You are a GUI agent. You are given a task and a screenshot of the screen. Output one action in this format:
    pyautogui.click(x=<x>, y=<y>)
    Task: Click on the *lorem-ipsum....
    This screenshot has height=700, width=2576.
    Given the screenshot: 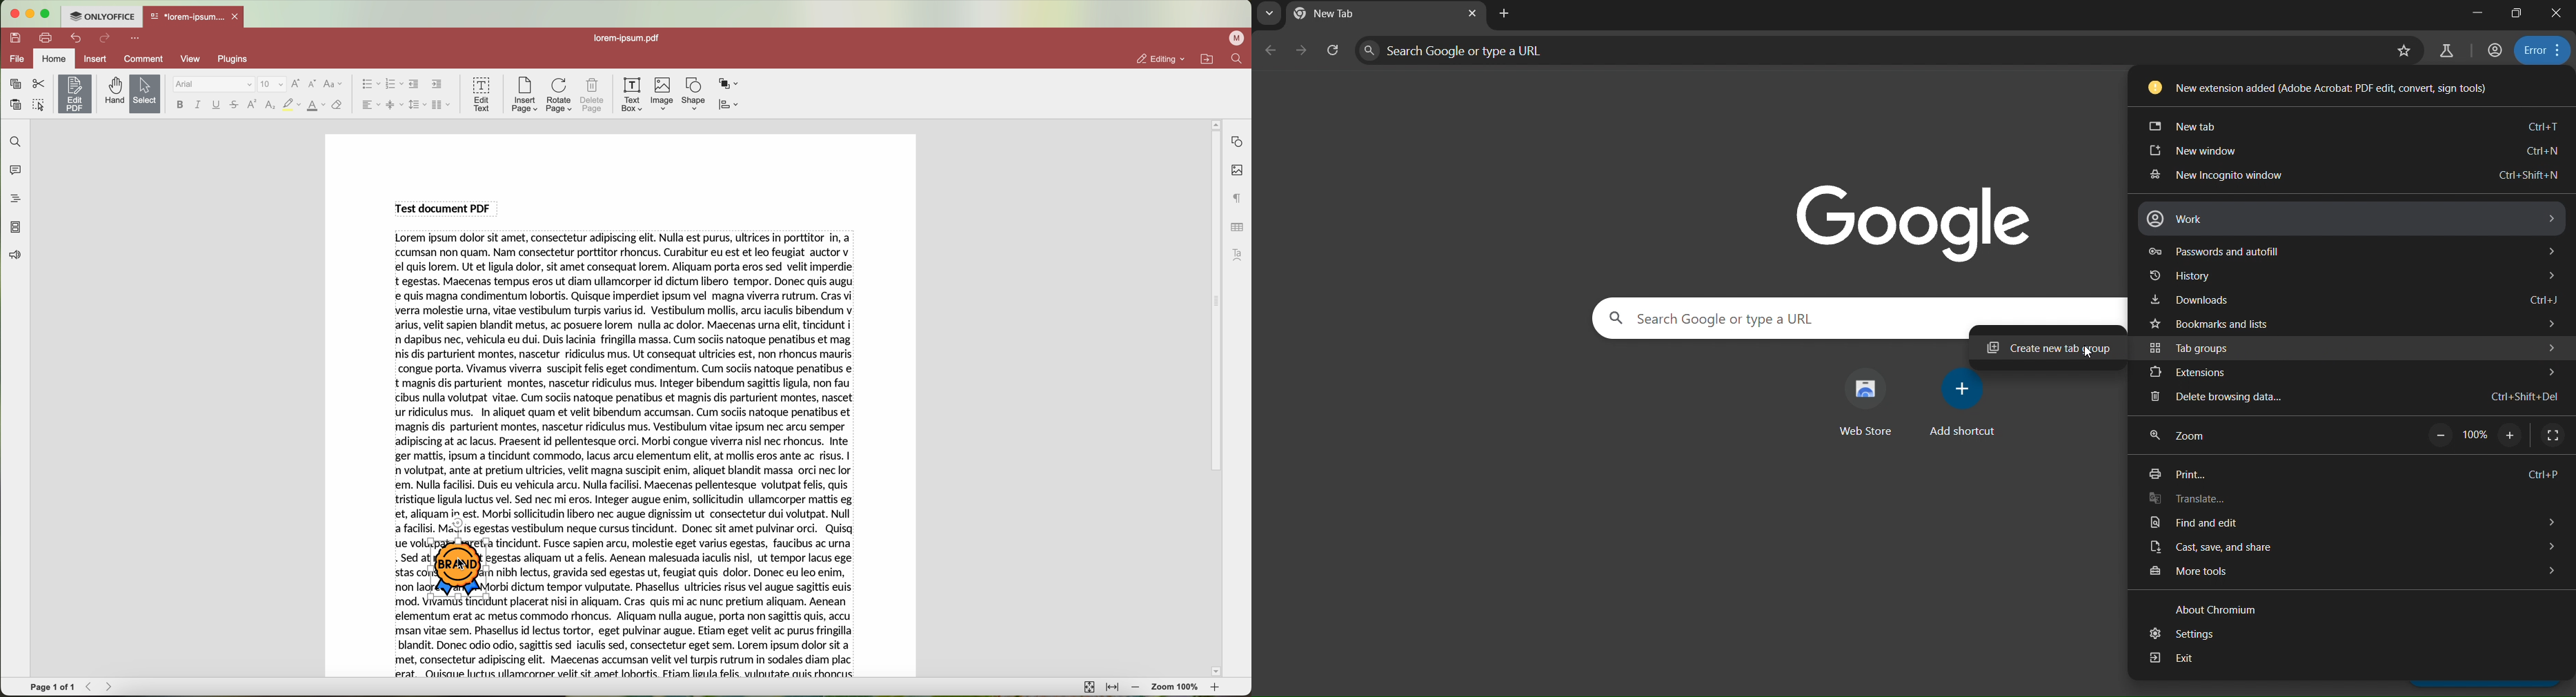 What is the action you would take?
    pyautogui.click(x=187, y=15)
    